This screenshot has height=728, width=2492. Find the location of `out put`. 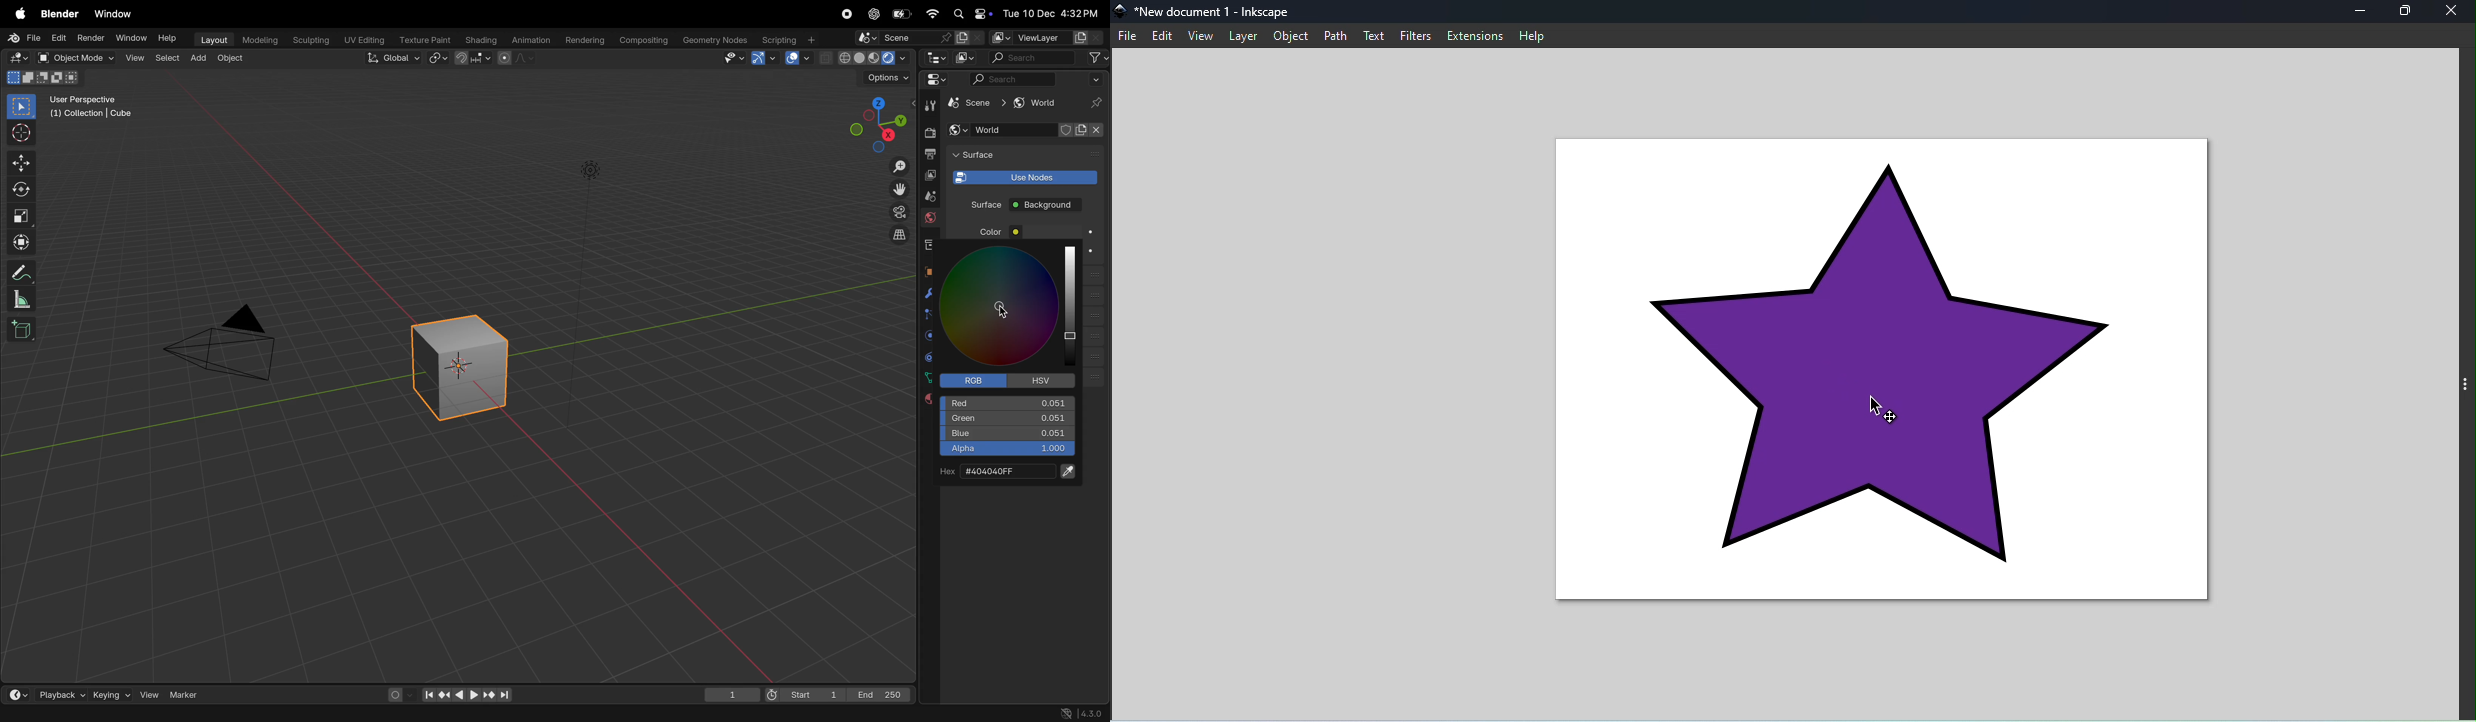

out put is located at coordinates (929, 175).